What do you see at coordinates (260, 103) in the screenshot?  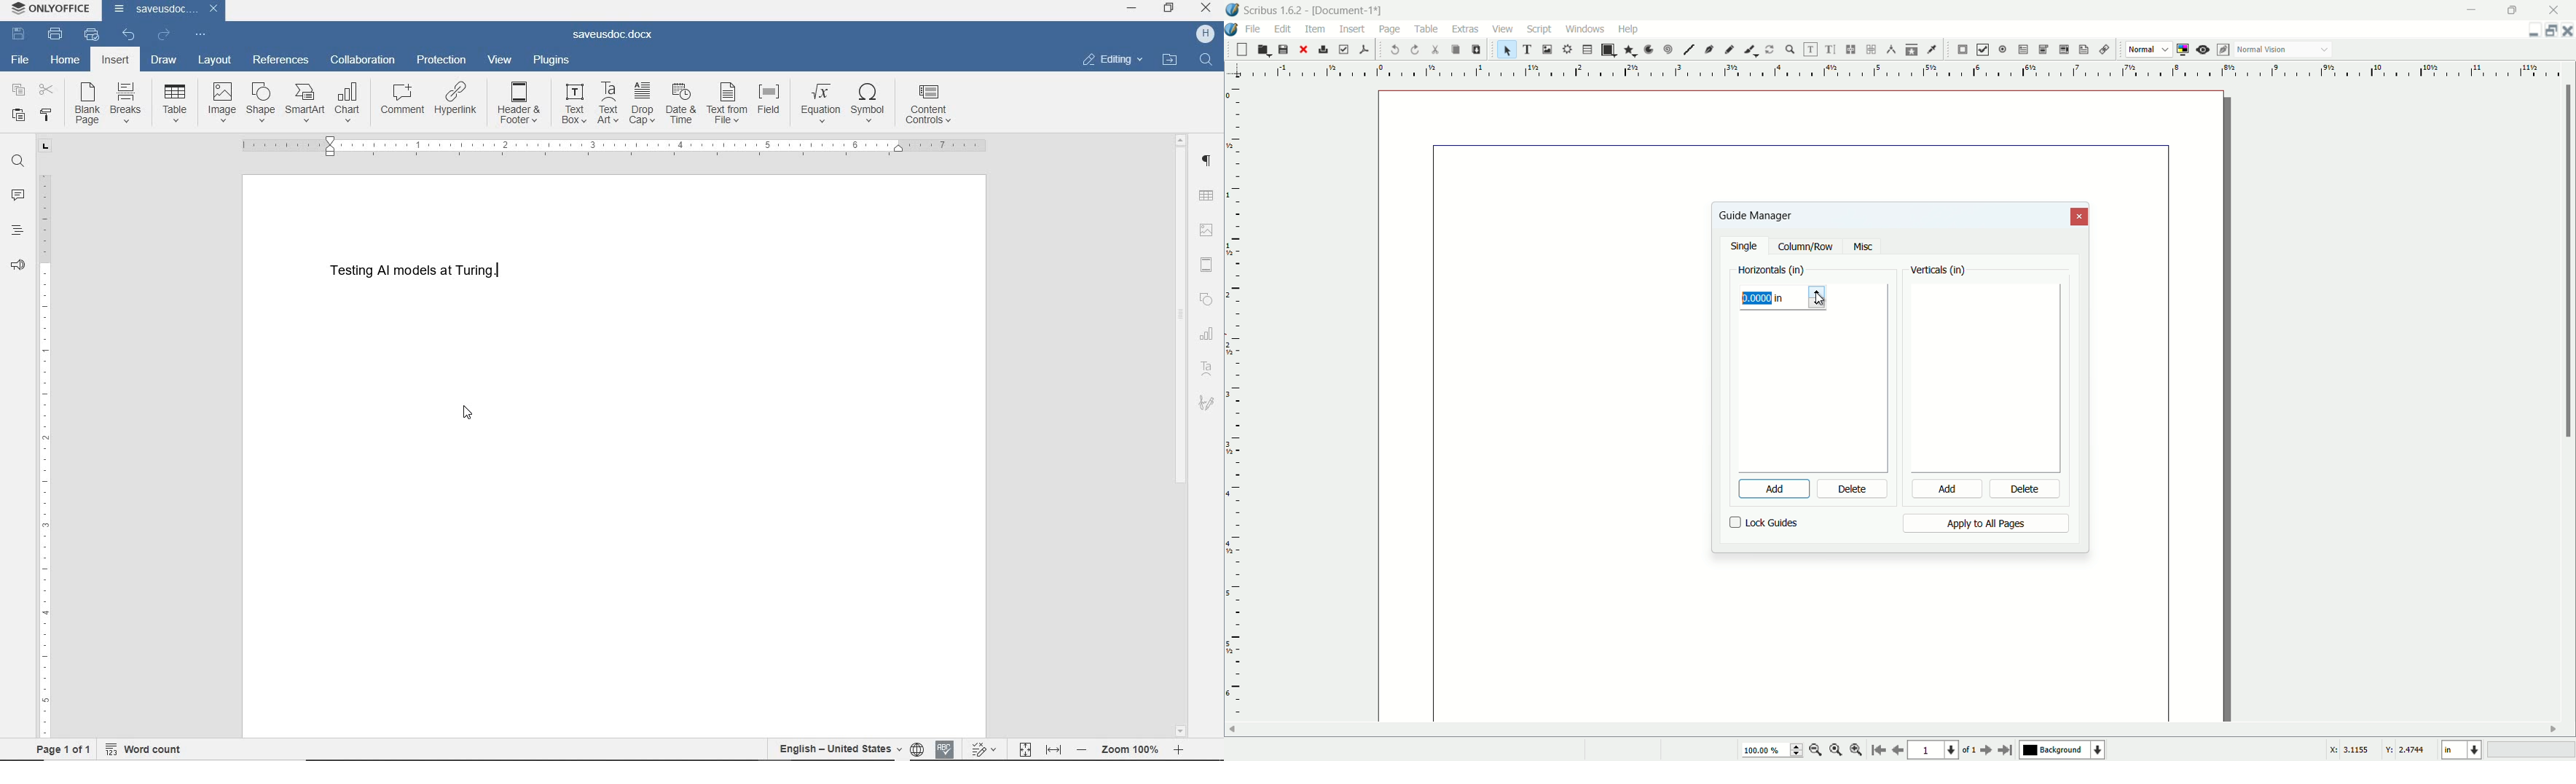 I see `shapes` at bounding box center [260, 103].